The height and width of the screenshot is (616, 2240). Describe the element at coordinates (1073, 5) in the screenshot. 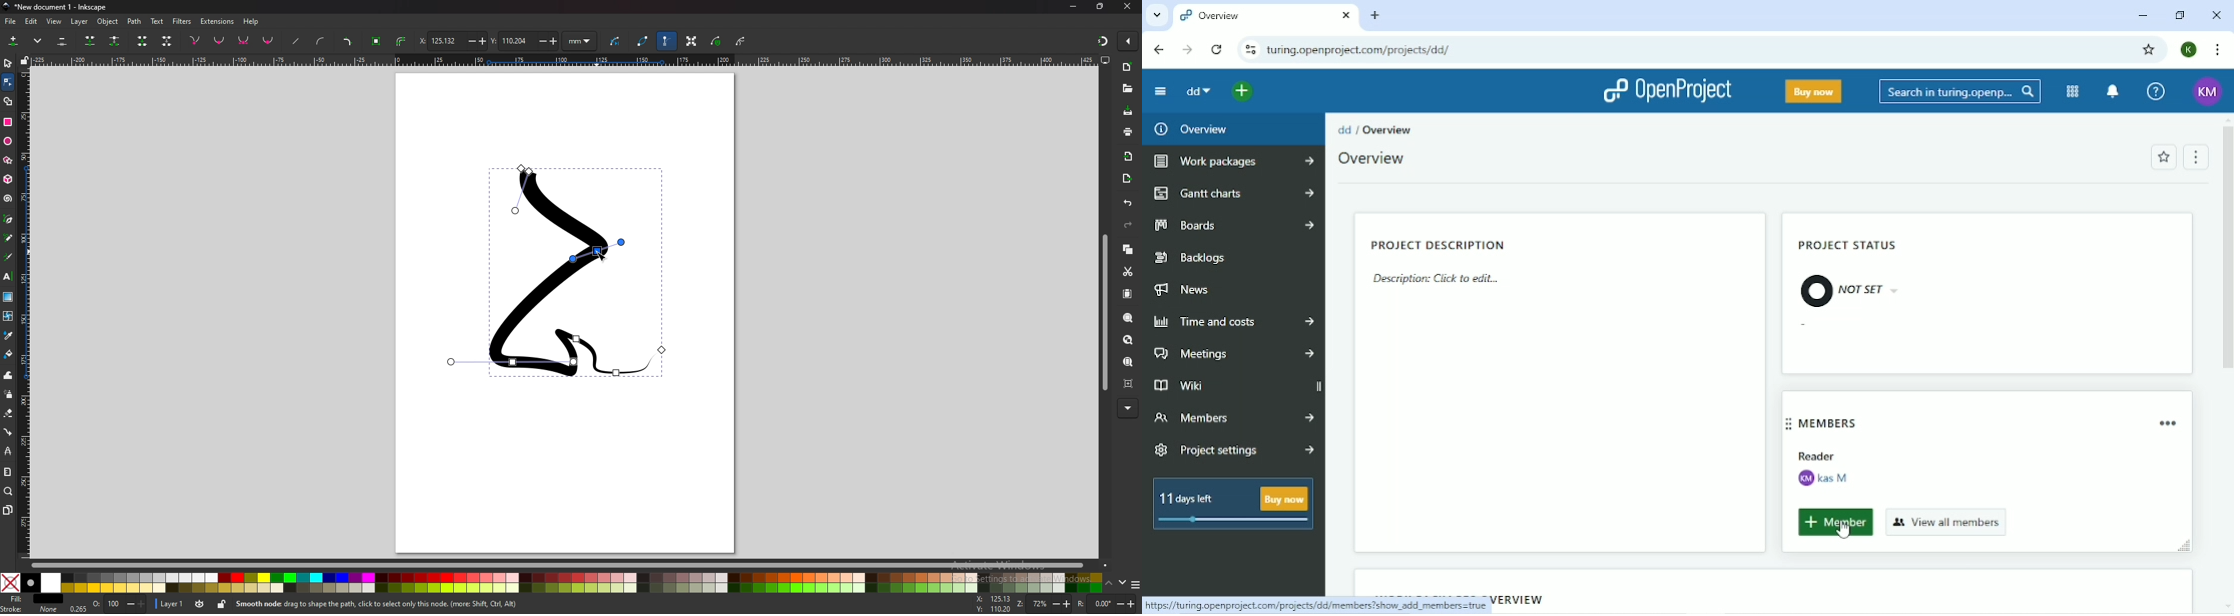

I see `minimize` at that location.